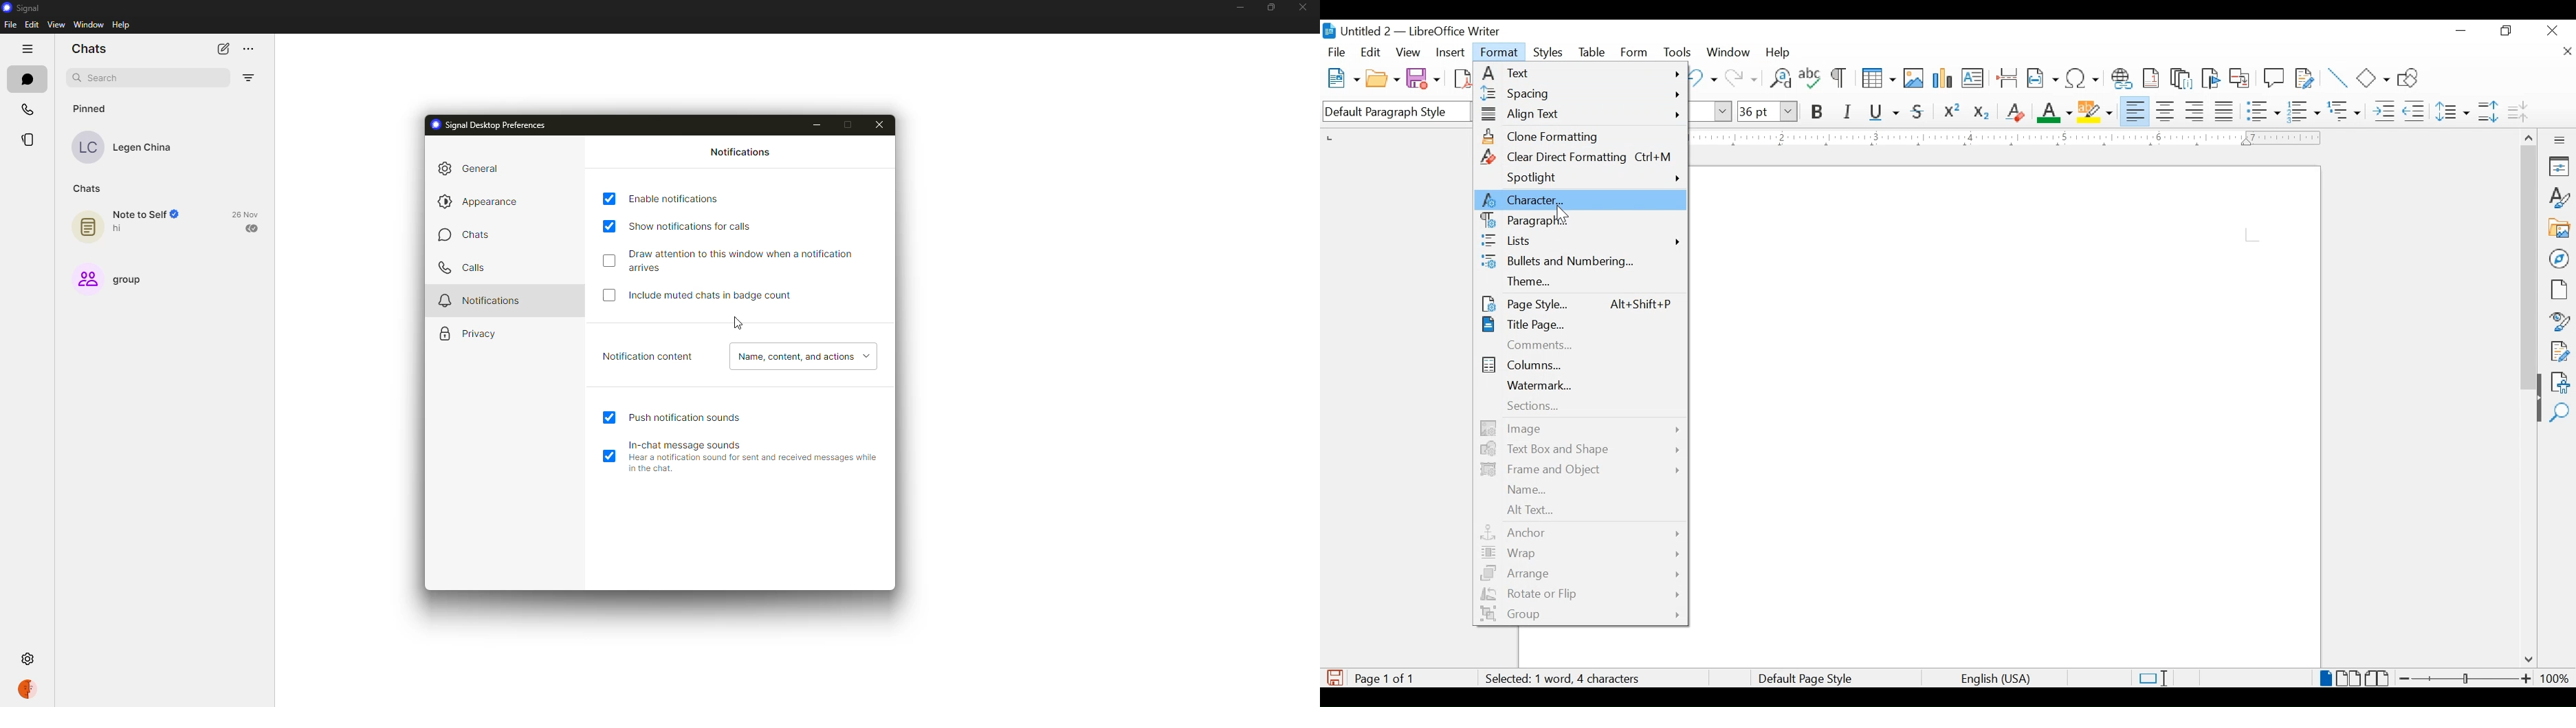 This screenshot has height=728, width=2576. Describe the element at coordinates (1781, 52) in the screenshot. I see `help` at that location.